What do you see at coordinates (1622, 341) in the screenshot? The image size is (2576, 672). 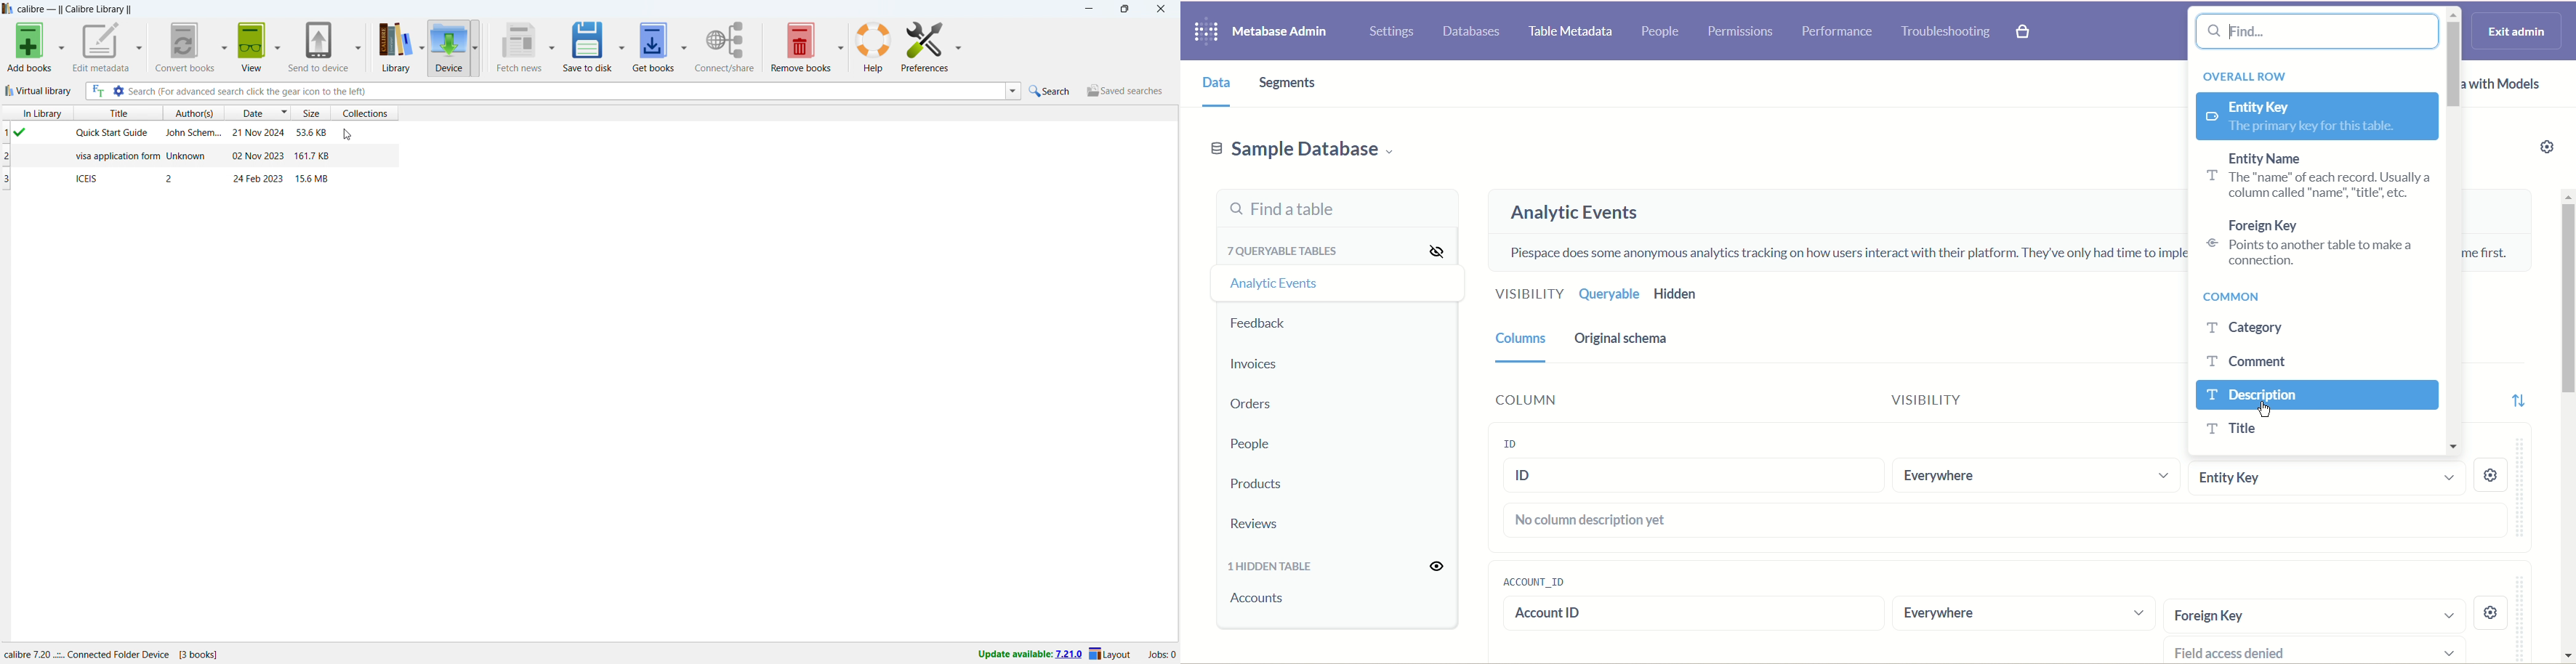 I see `original schema` at bounding box center [1622, 341].